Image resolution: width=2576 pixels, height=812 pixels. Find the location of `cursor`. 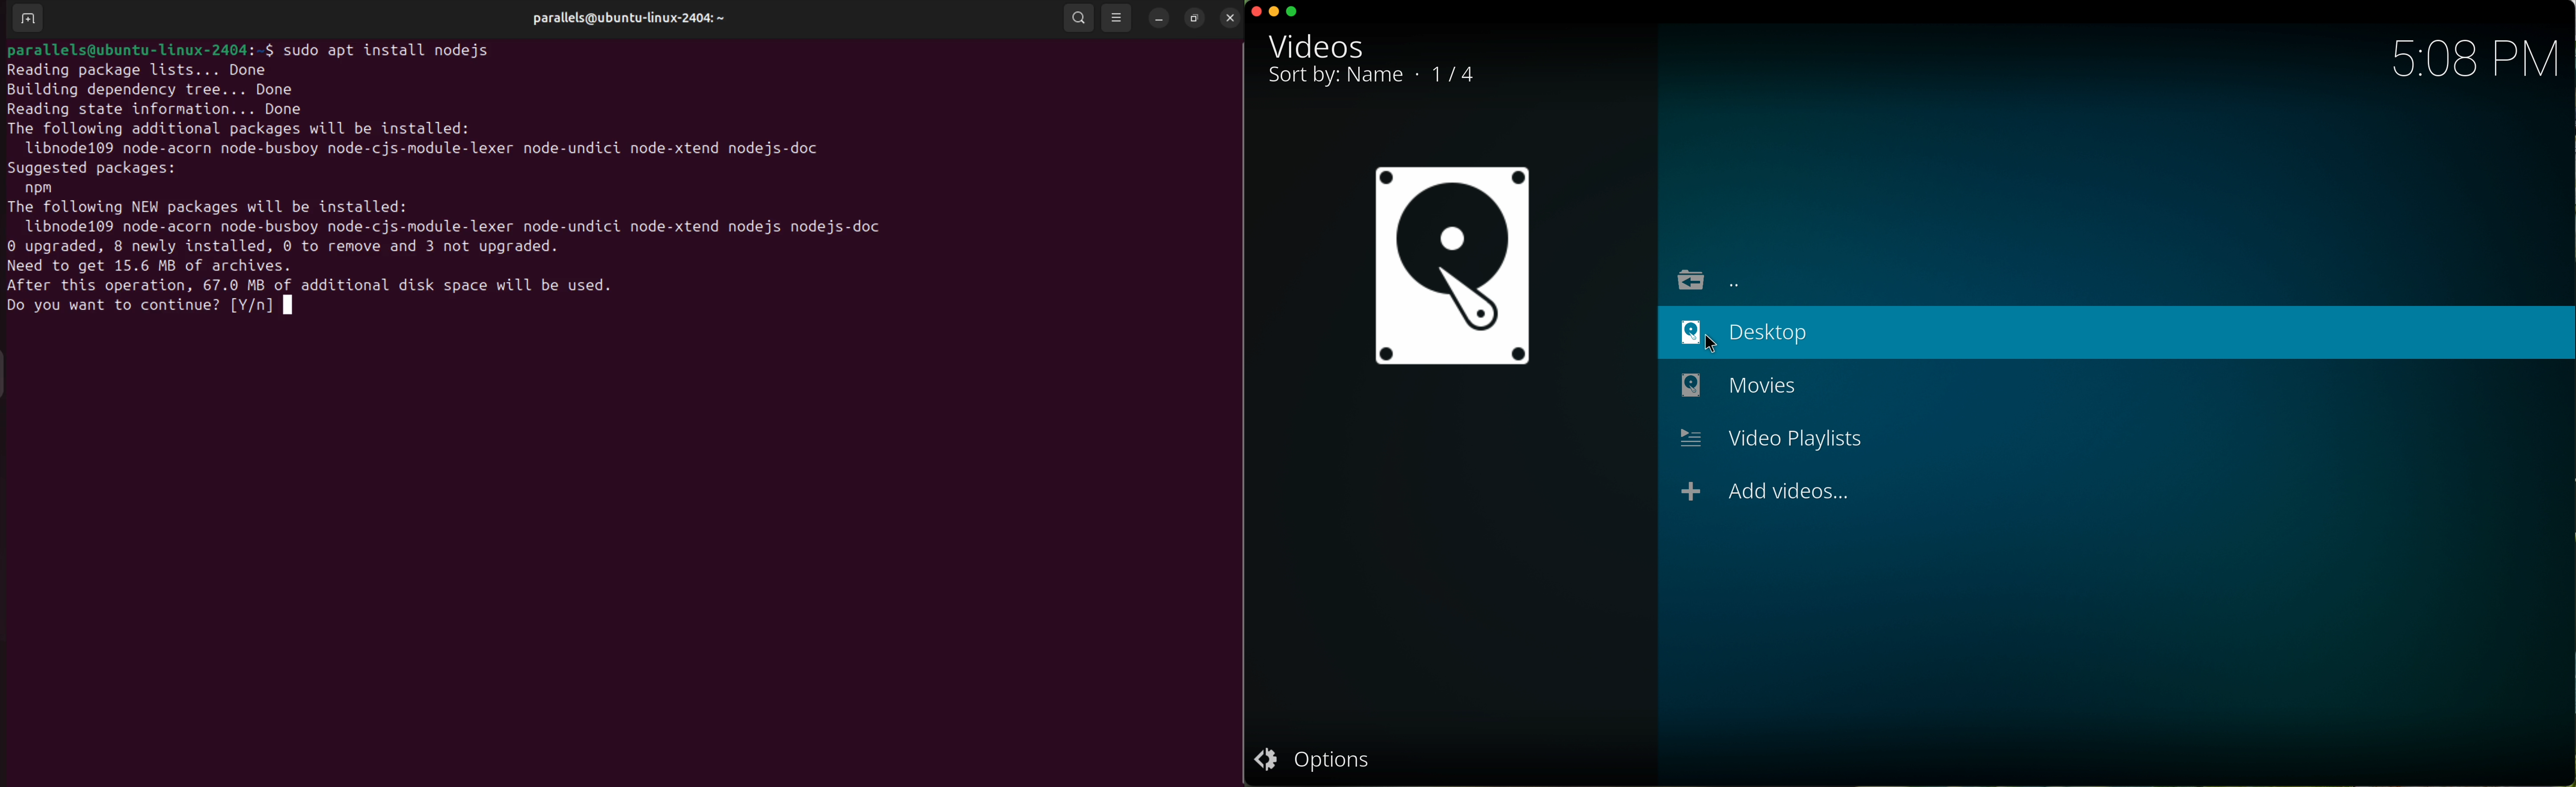

cursor is located at coordinates (1723, 344).